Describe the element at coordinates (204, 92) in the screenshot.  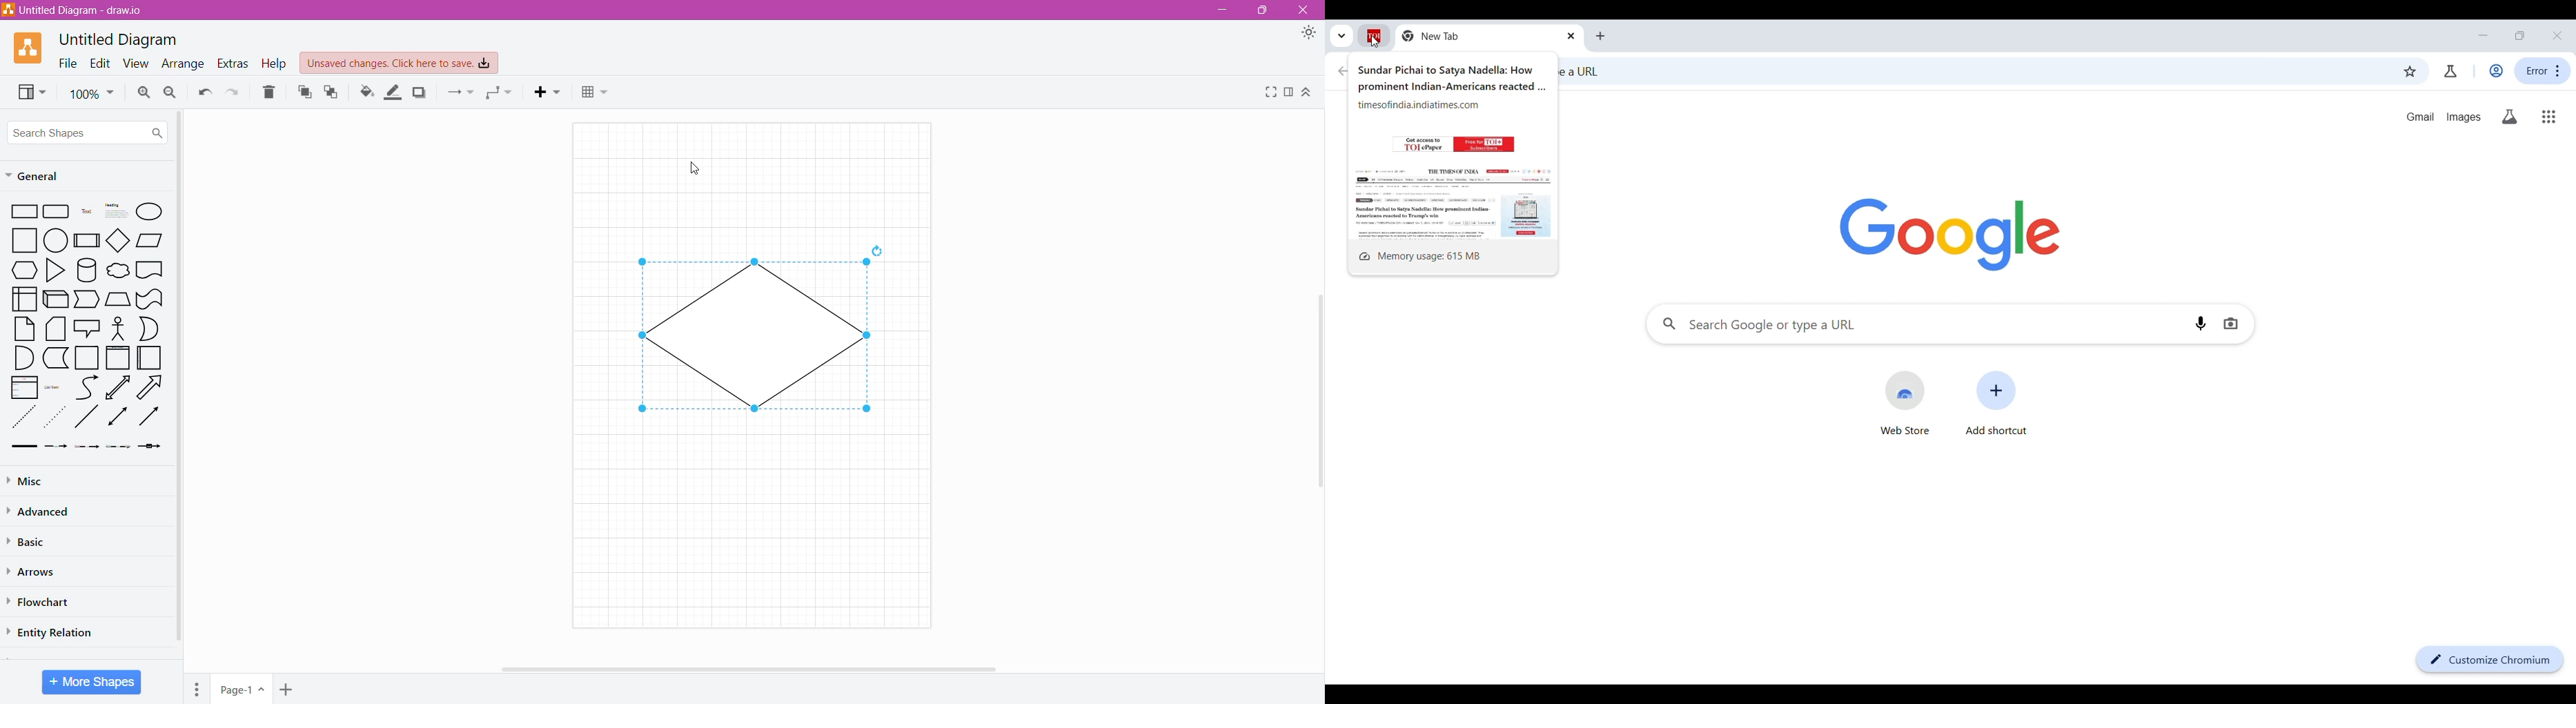
I see `Undo` at that location.